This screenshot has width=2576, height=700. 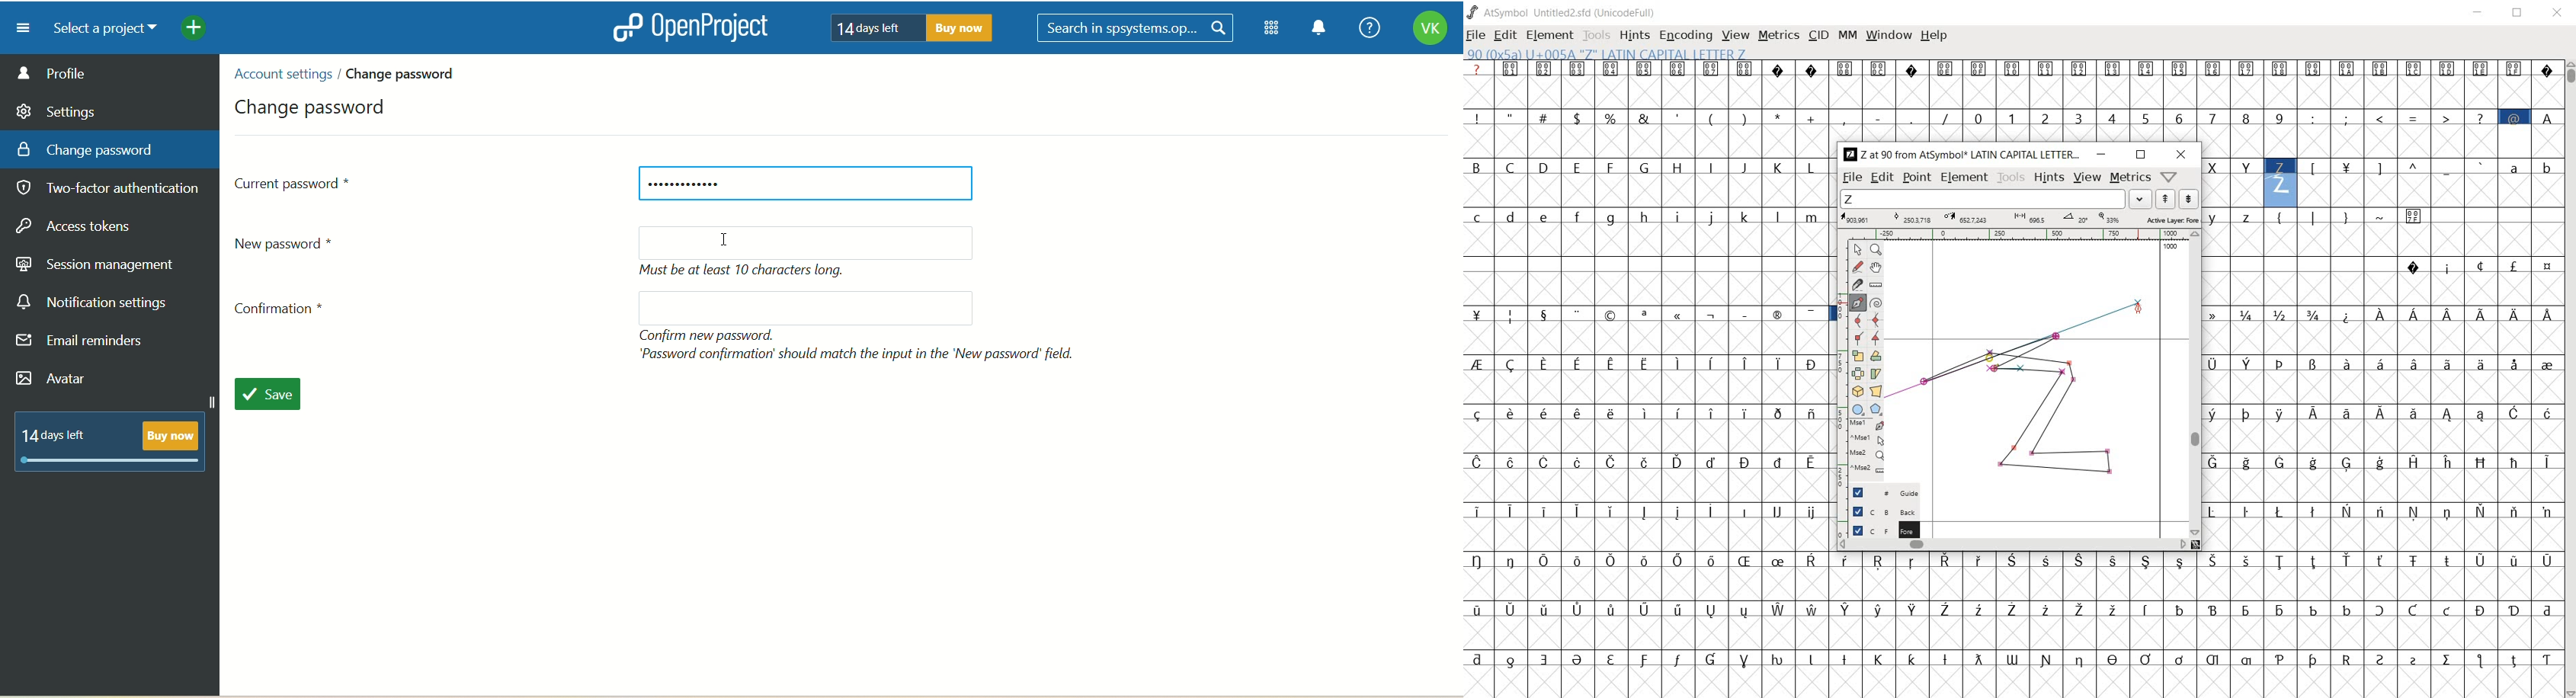 I want to click on Add a corner point, so click(x=1857, y=337).